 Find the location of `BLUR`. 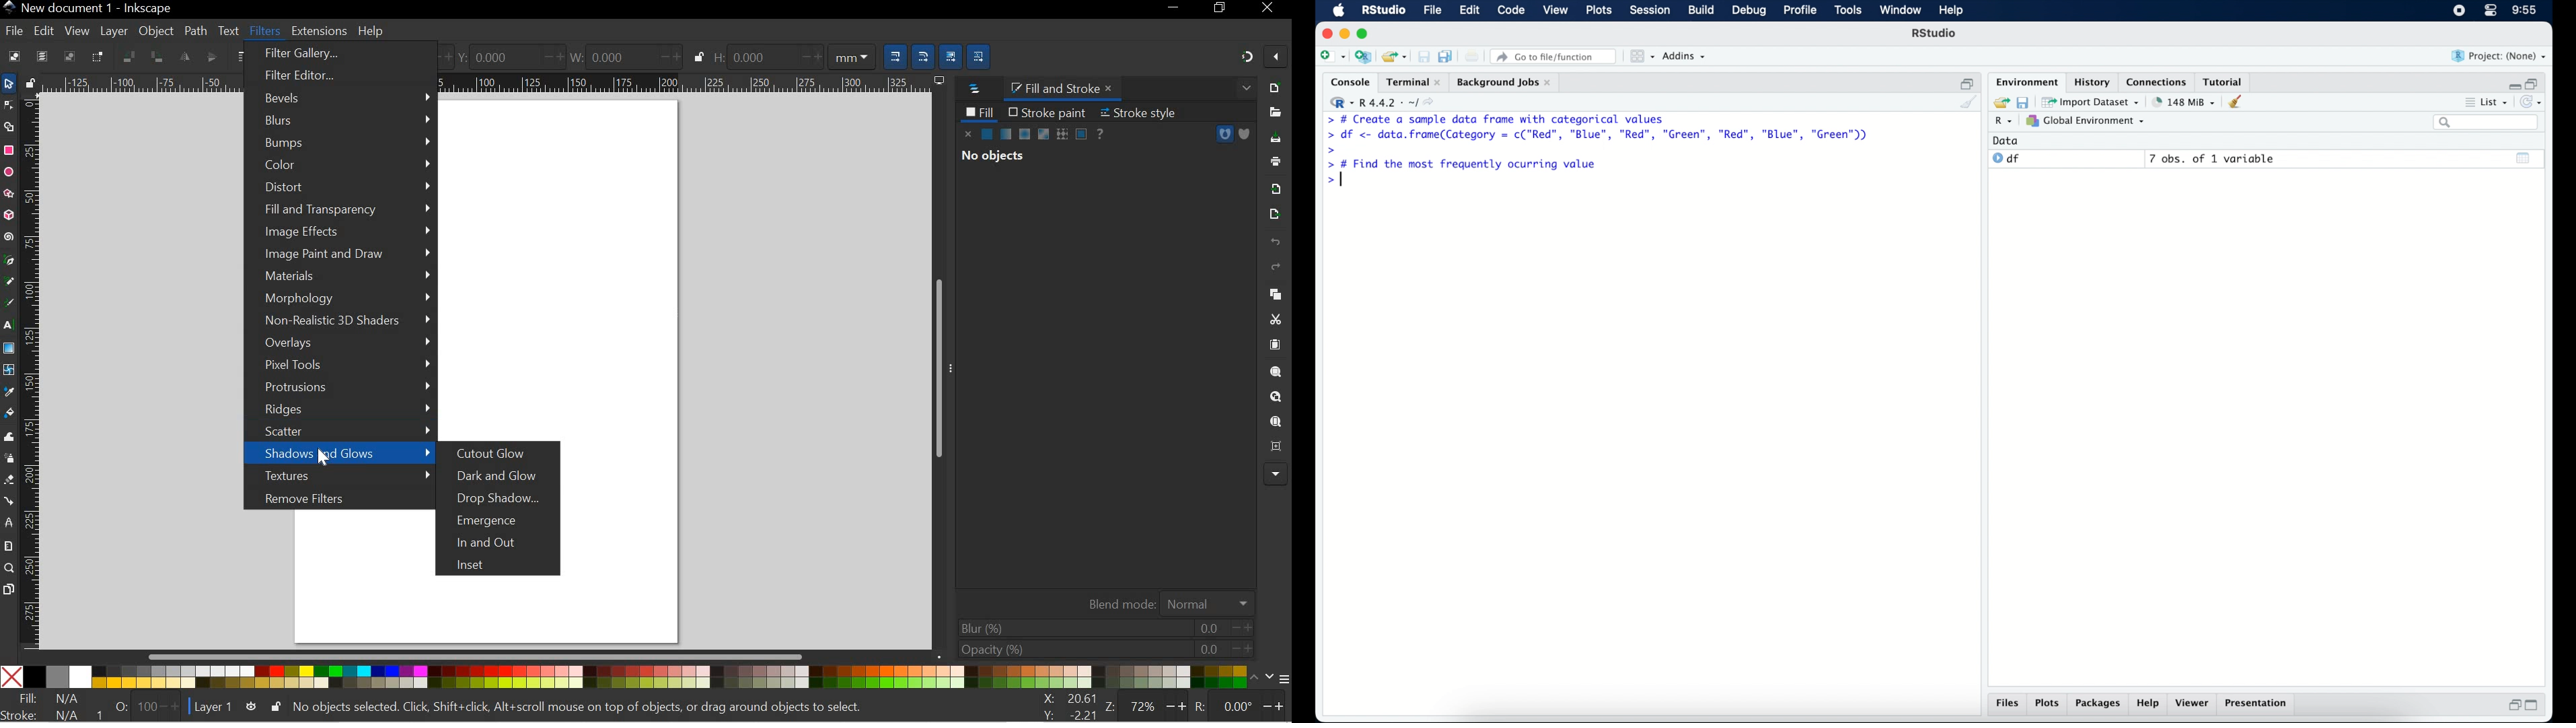

BLUR is located at coordinates (1103, 627).